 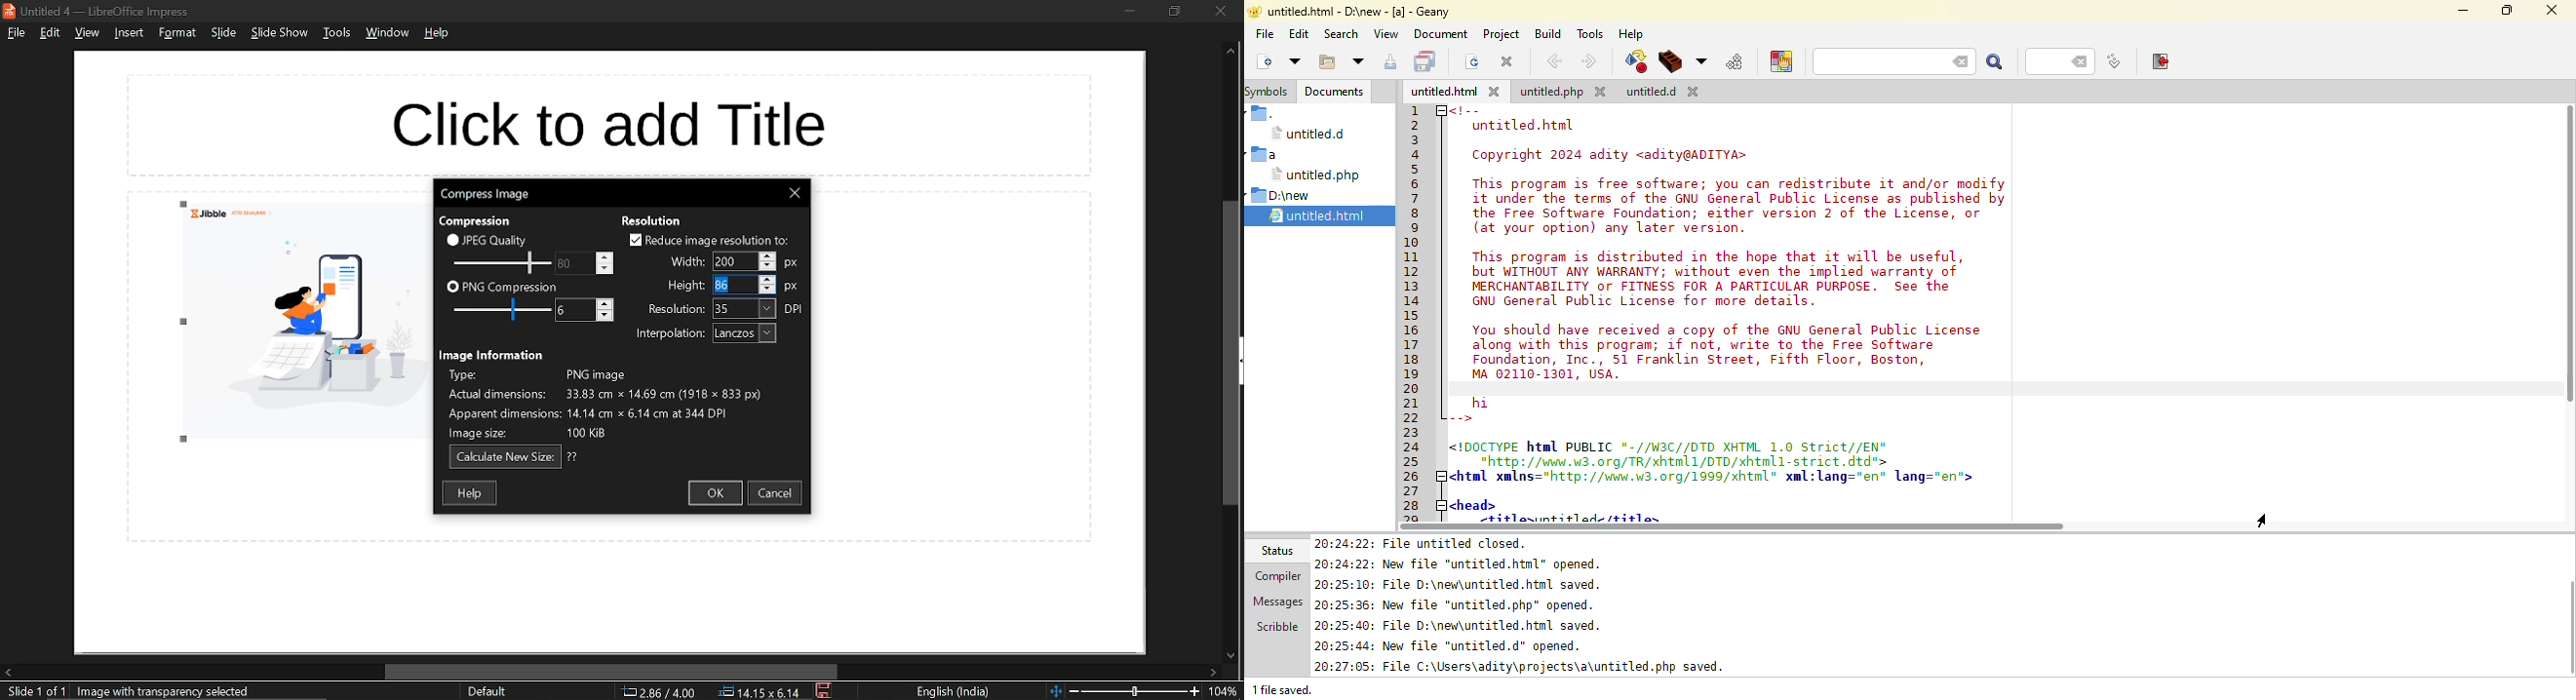 What do you see at coordinates (126, 32) in the screenshot?
I see `insert` at bounding box center [126, 32].